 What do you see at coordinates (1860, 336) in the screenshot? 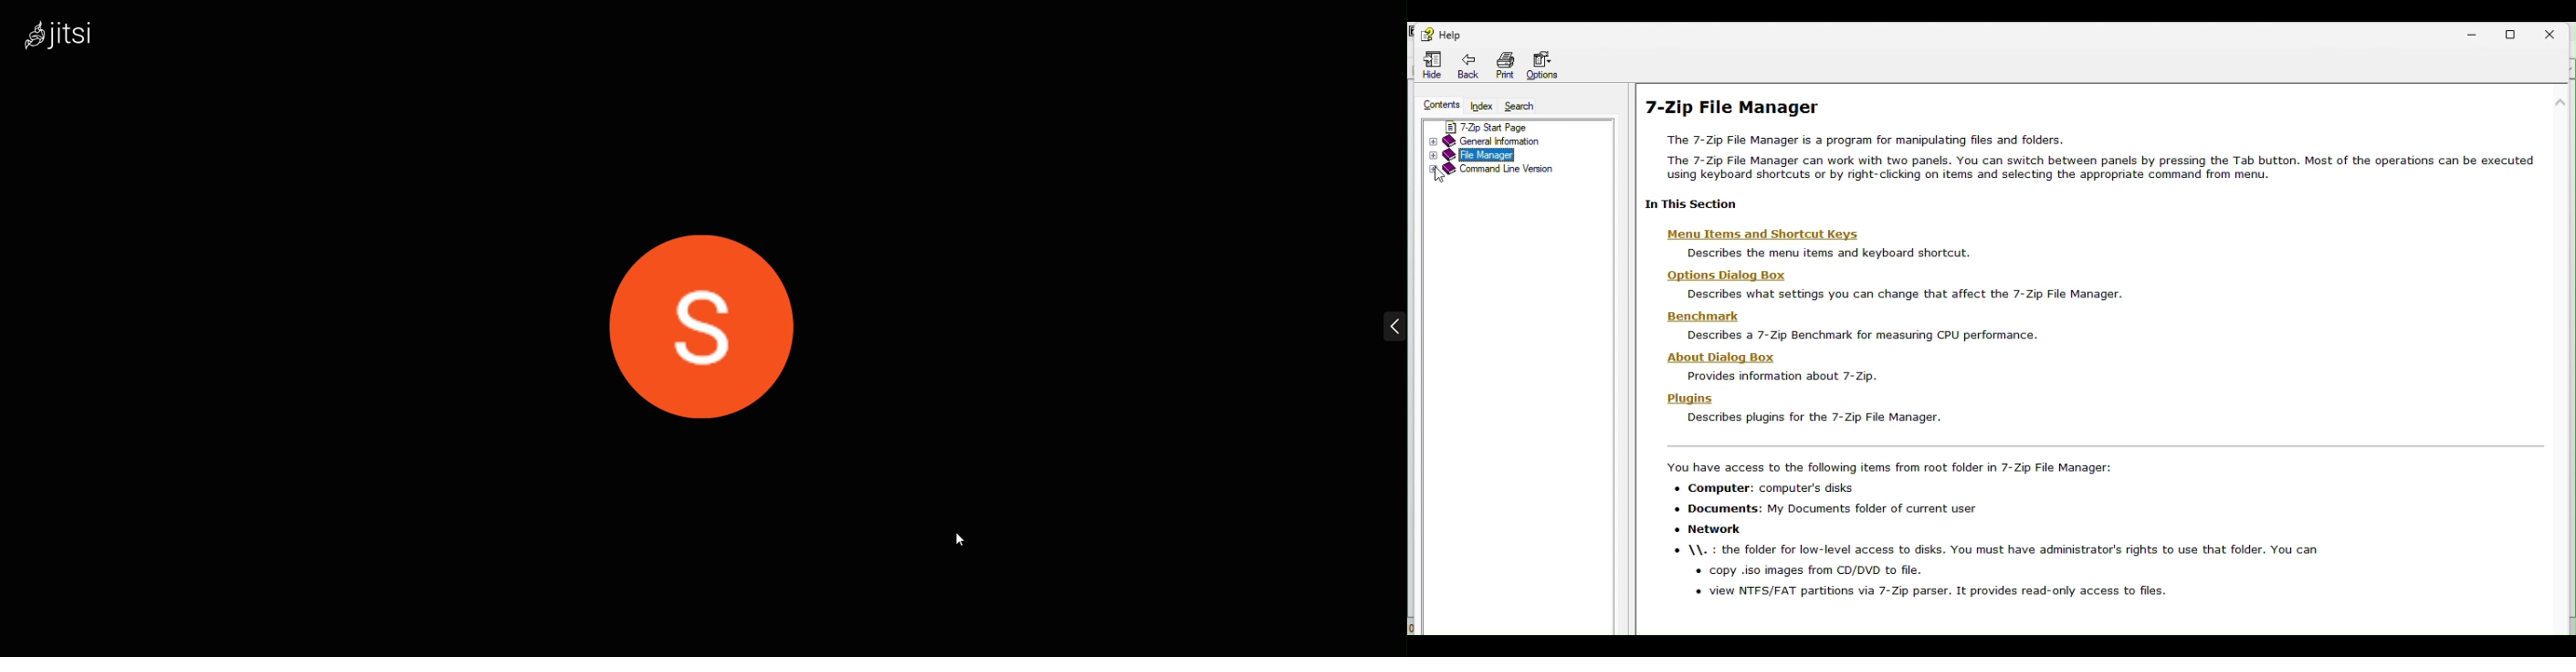
I see `Descnbes a 7-4 senchmark or measunng C¥uU periormance.` at bounding box center [1860, 336].